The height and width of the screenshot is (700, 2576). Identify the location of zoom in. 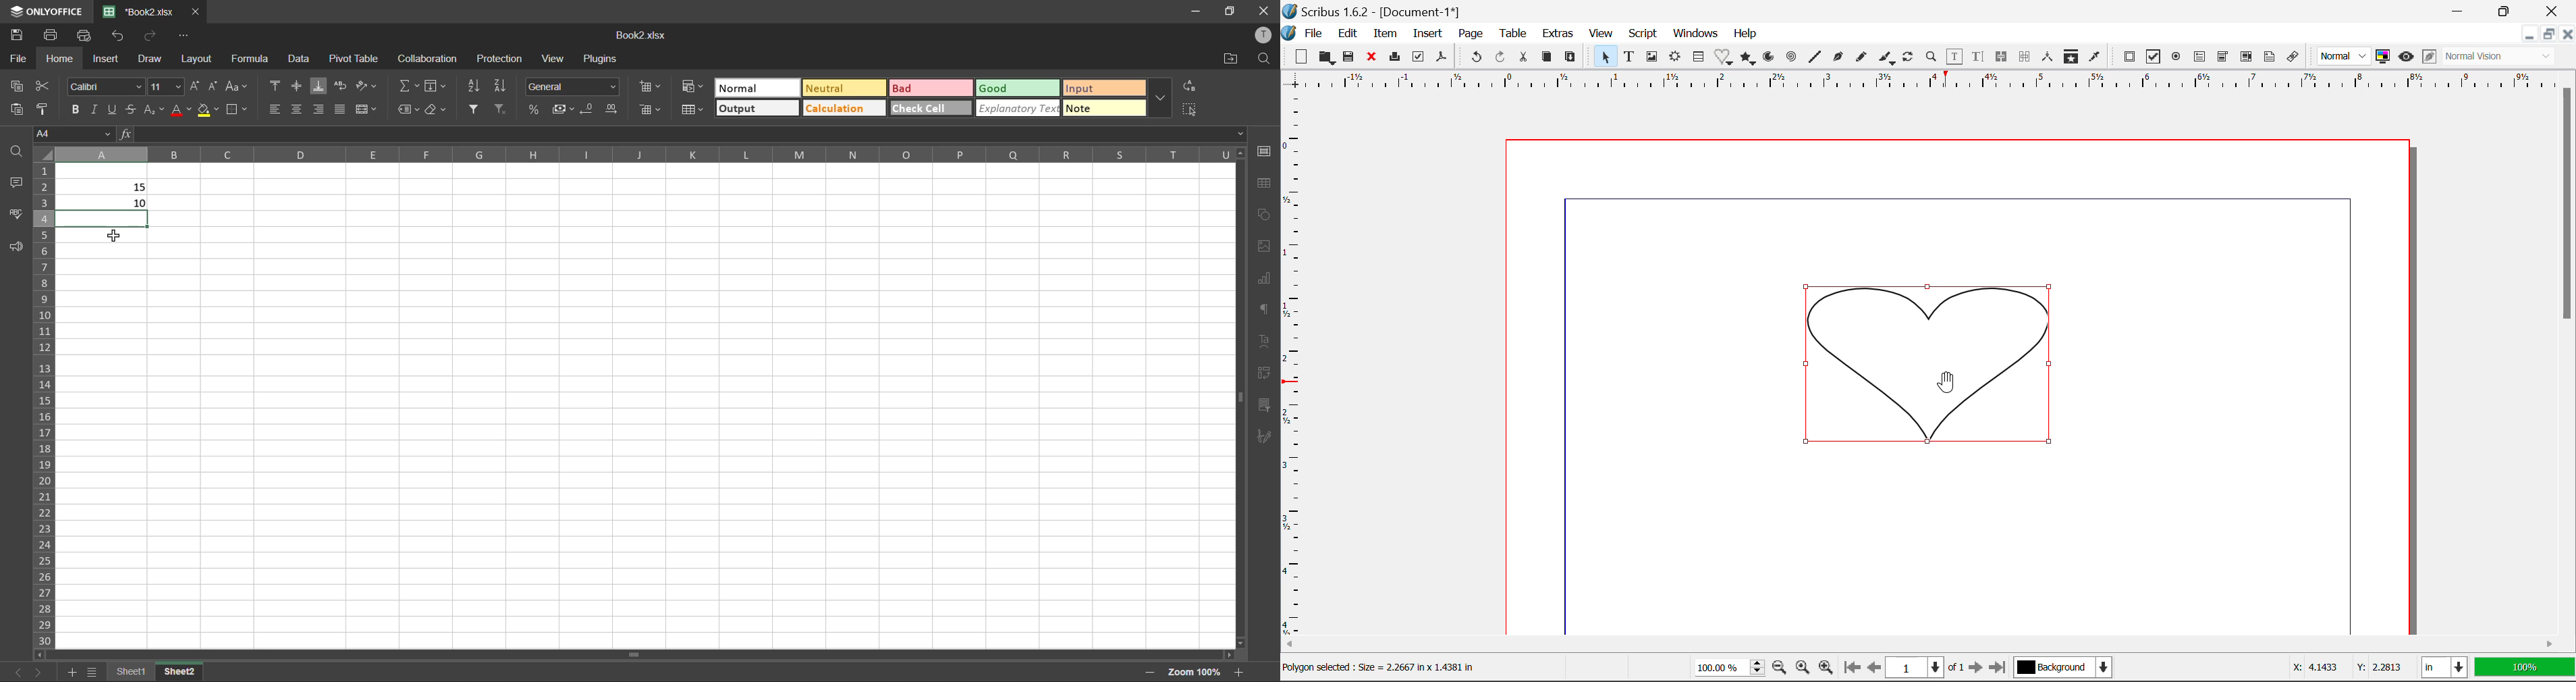
(1239, 672).